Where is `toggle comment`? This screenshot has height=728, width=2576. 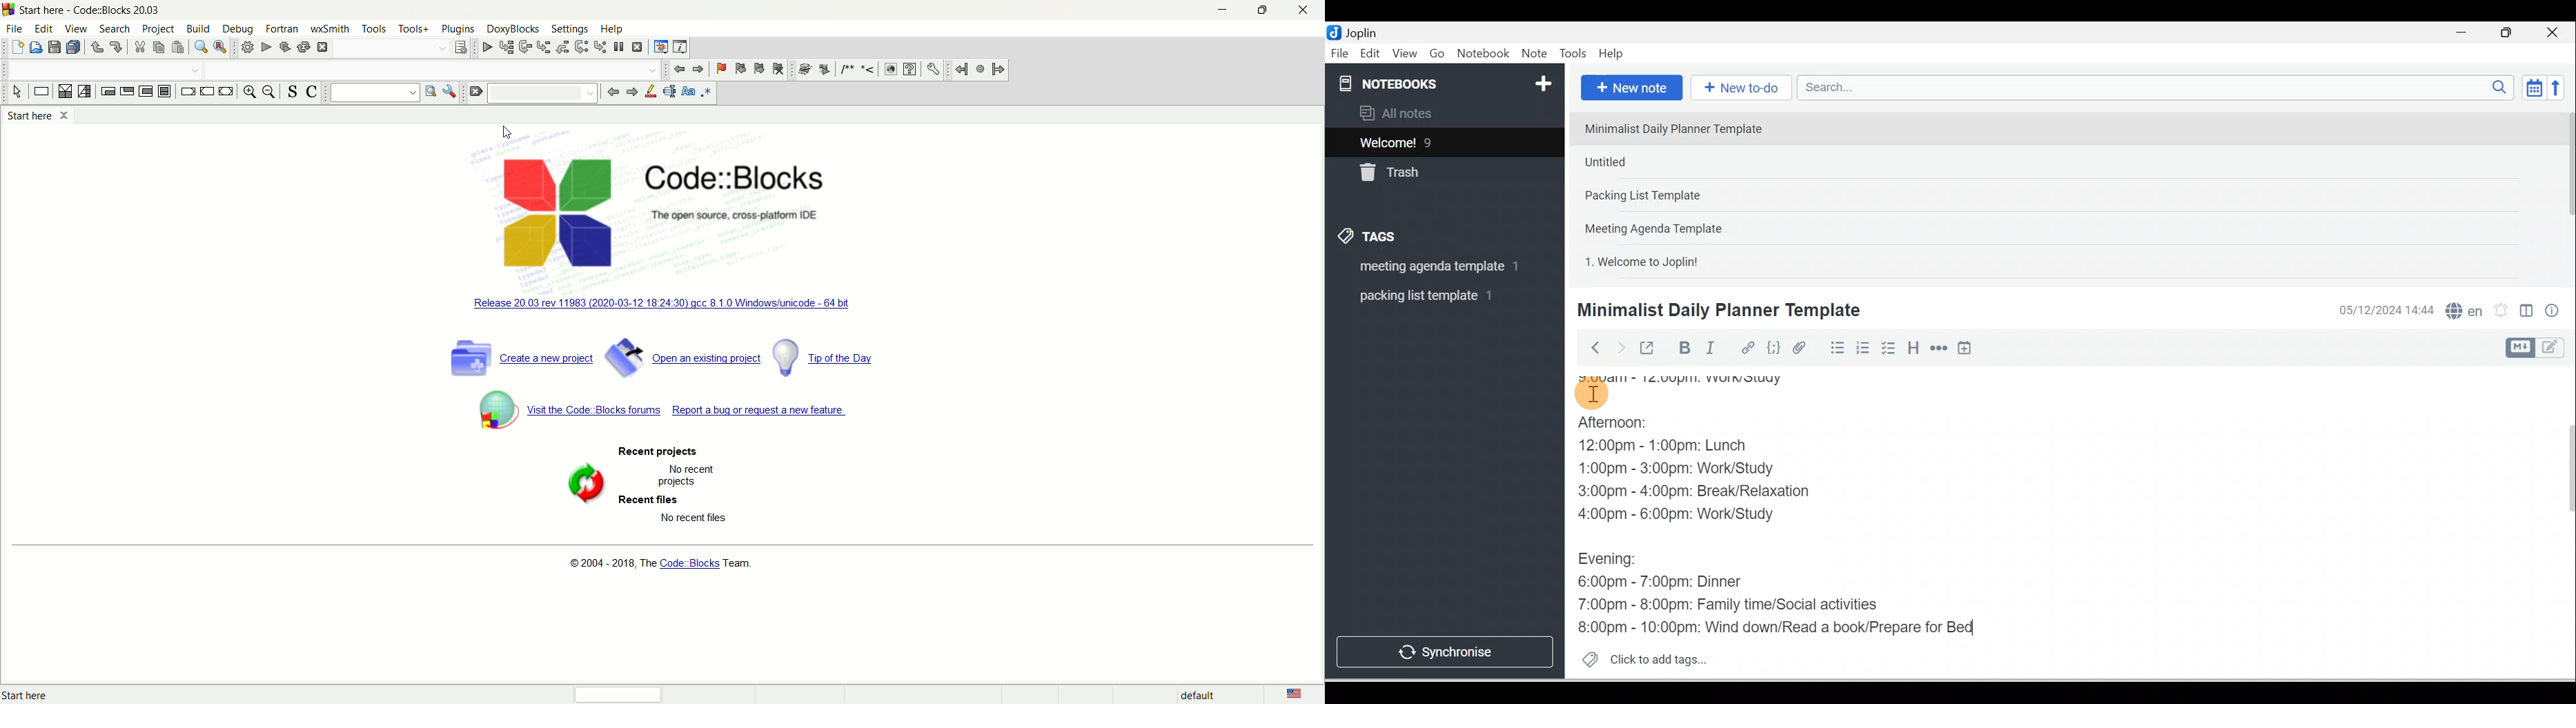 toggle comment is located at coordinates (313, 93).